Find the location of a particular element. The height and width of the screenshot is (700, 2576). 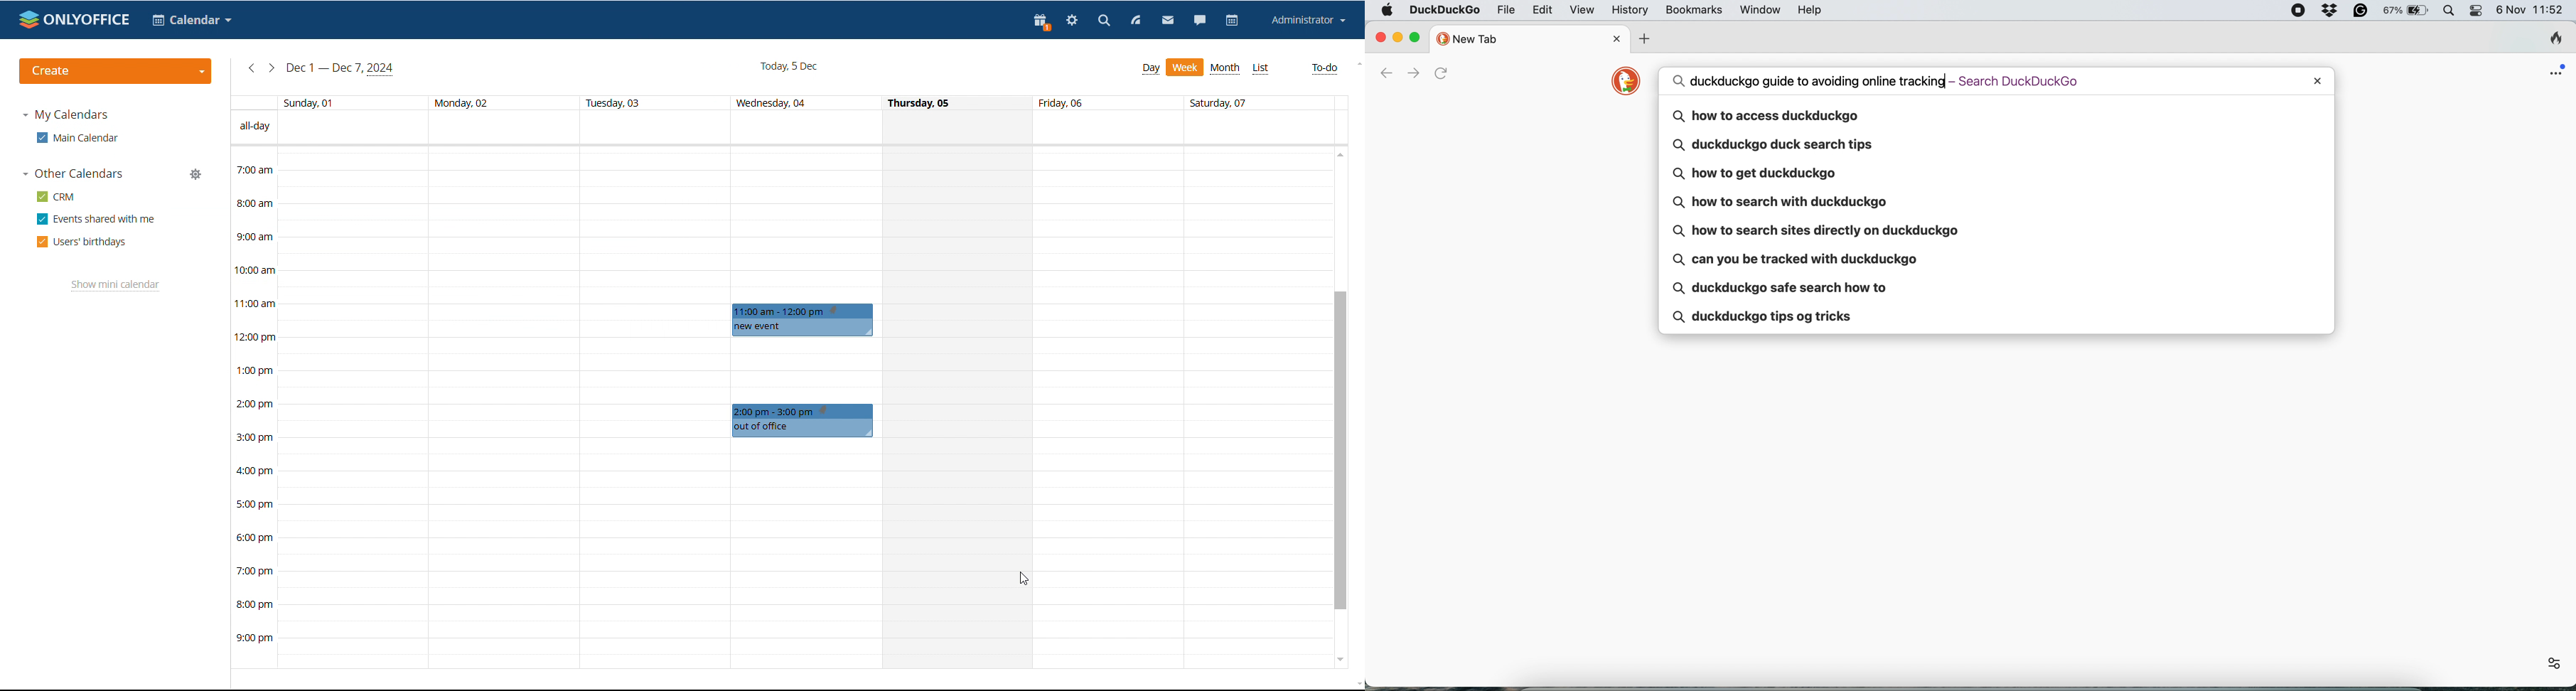

minimise is located at coordinates (1396, 35).